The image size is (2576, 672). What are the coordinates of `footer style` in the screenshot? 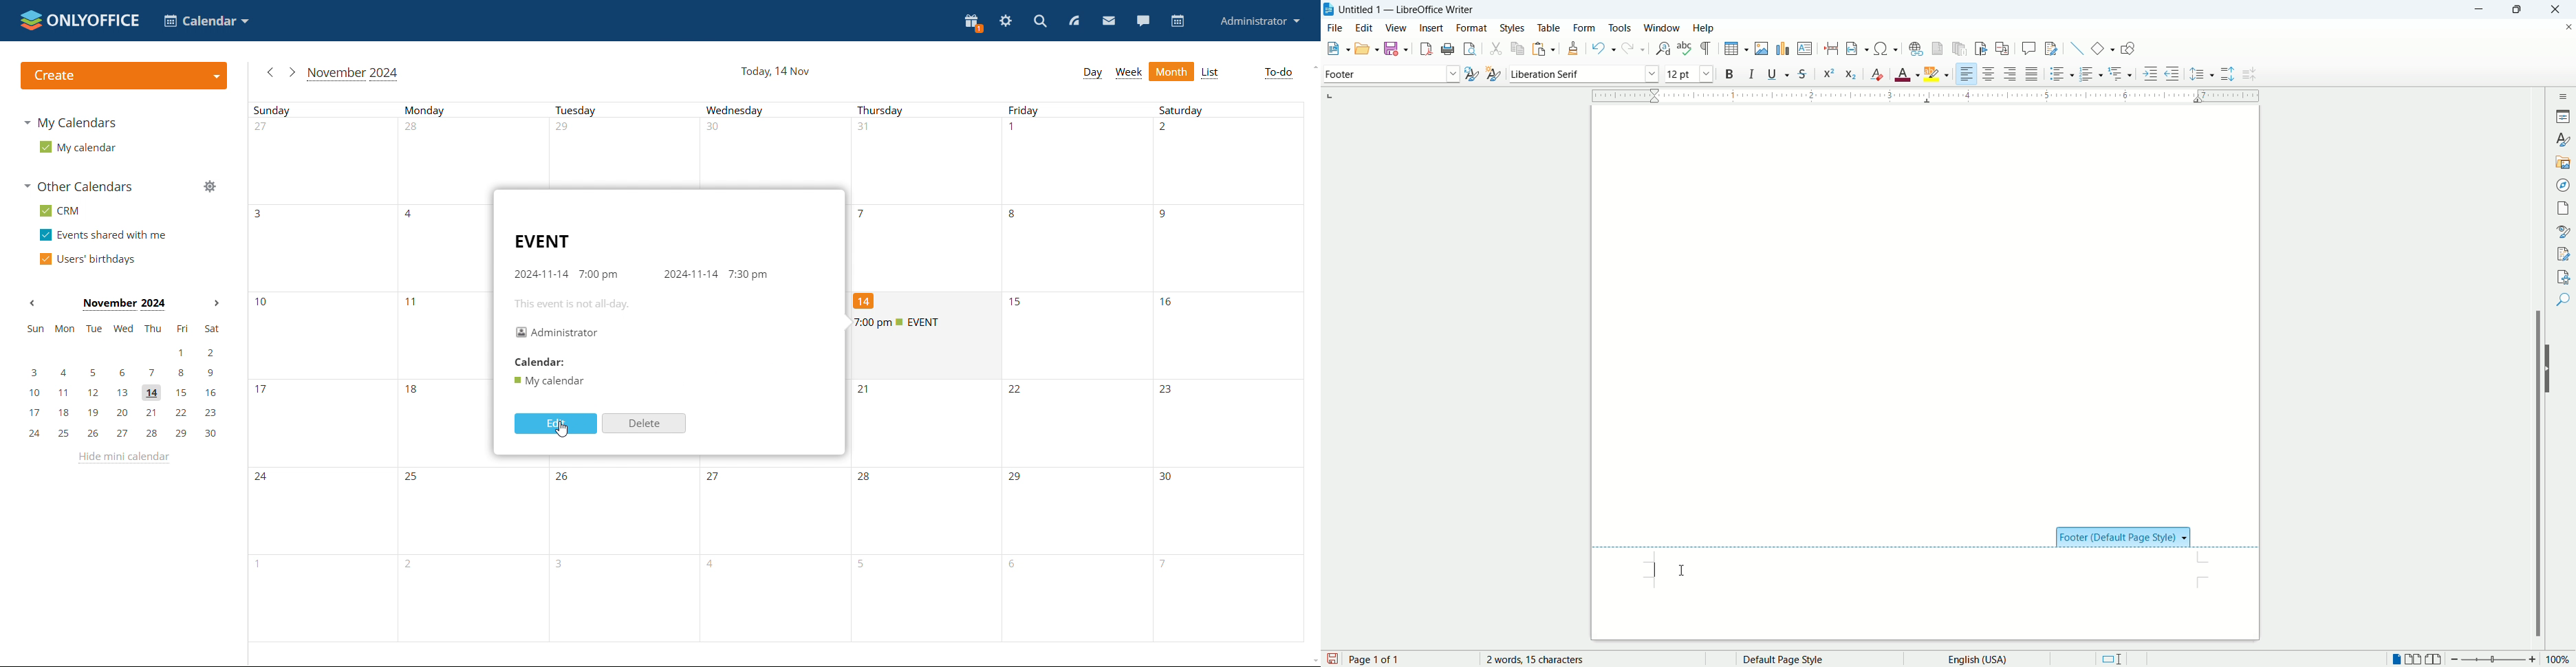 It's located at (2124, 536).